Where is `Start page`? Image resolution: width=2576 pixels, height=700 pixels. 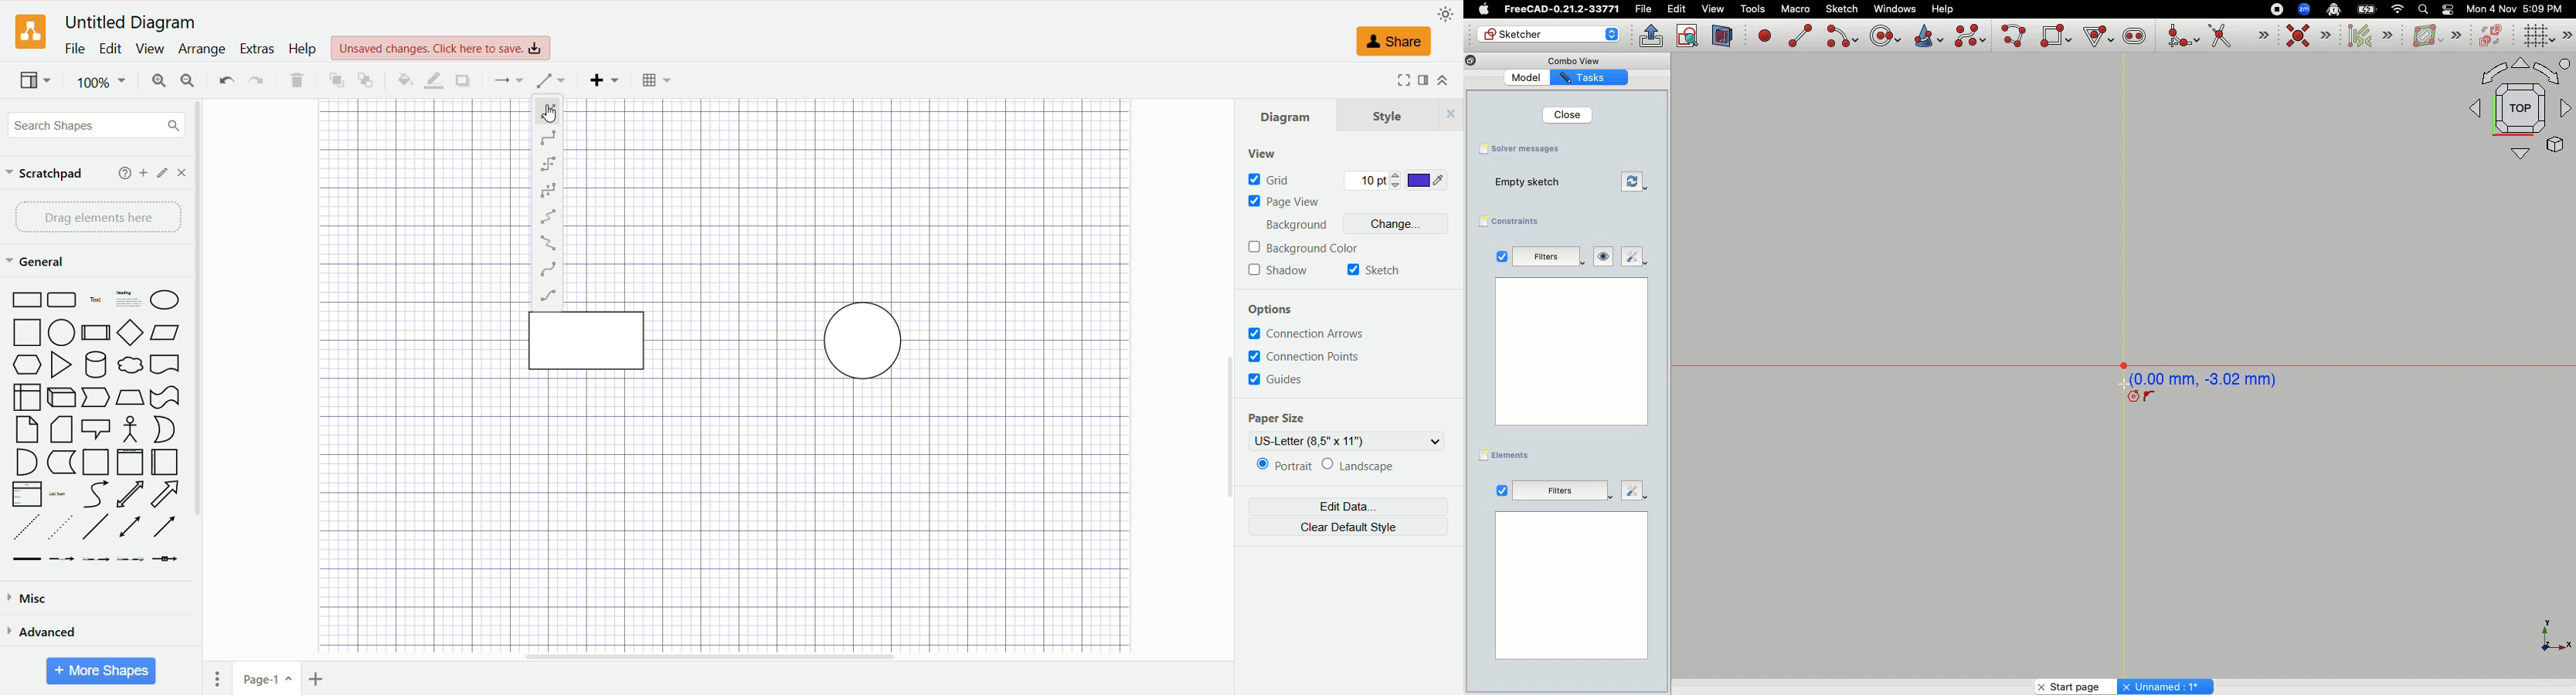 Start page is located at coordinates (2068, 686).